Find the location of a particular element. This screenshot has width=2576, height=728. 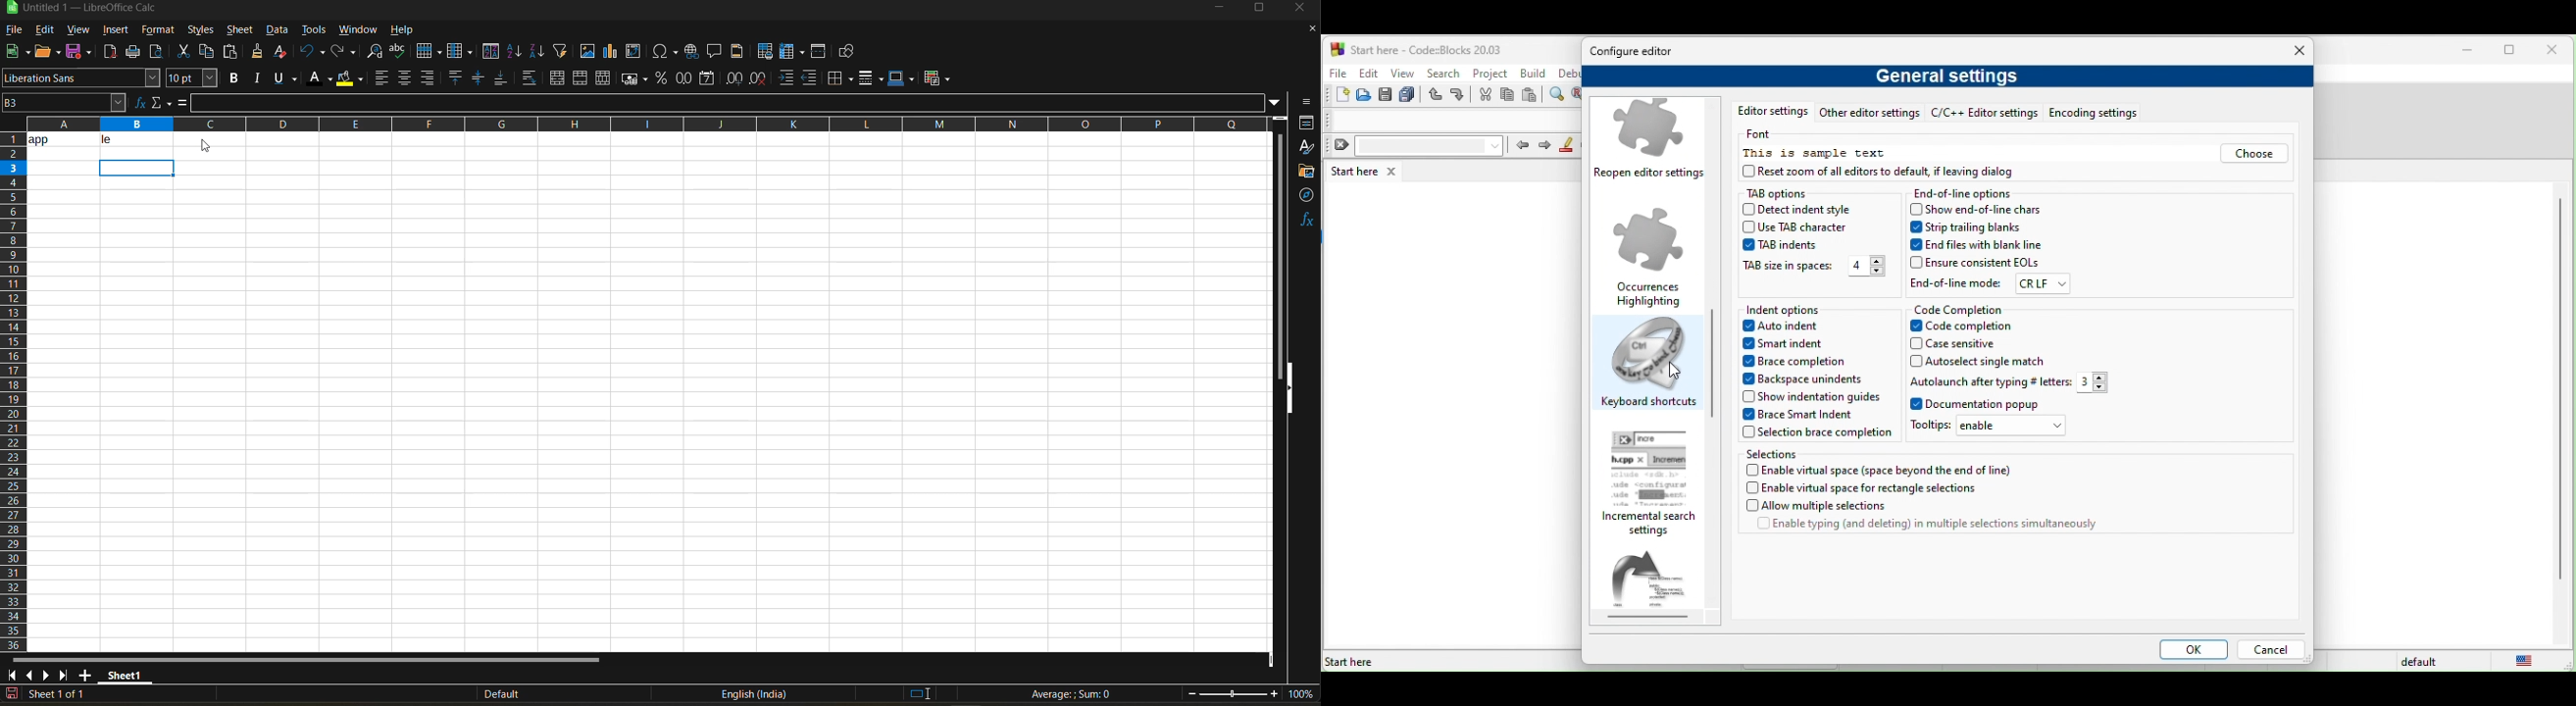

build is located at coordinates (1535, 74).